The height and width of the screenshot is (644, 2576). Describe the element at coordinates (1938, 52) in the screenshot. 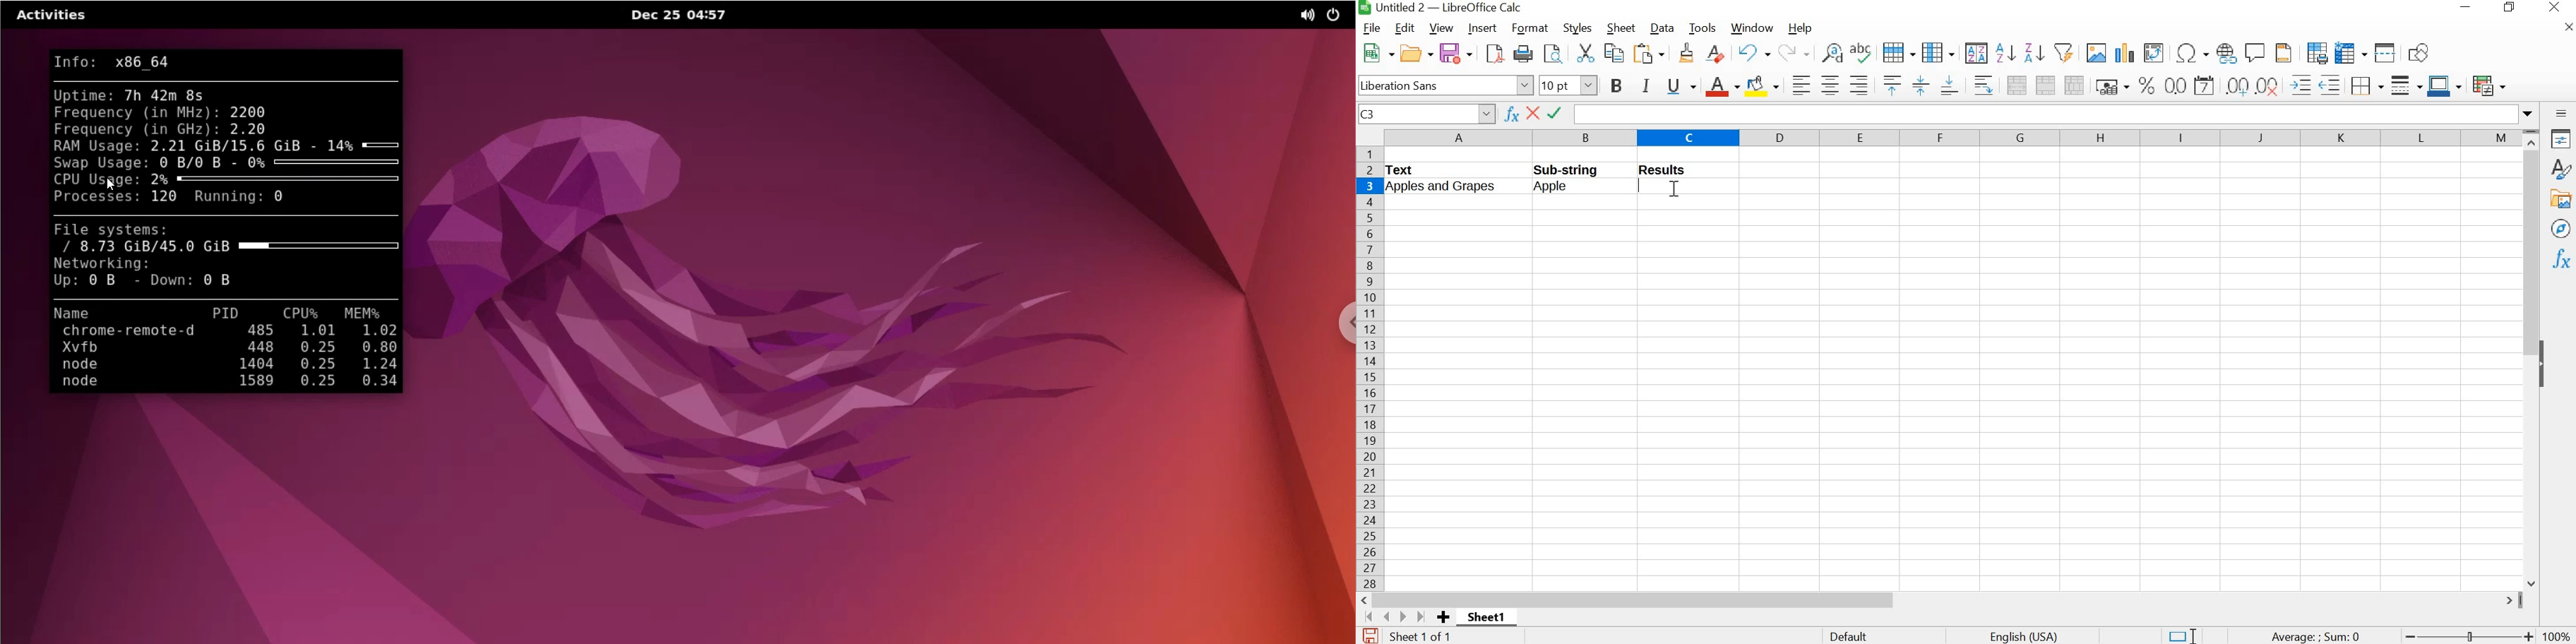

I see `column` at that location.